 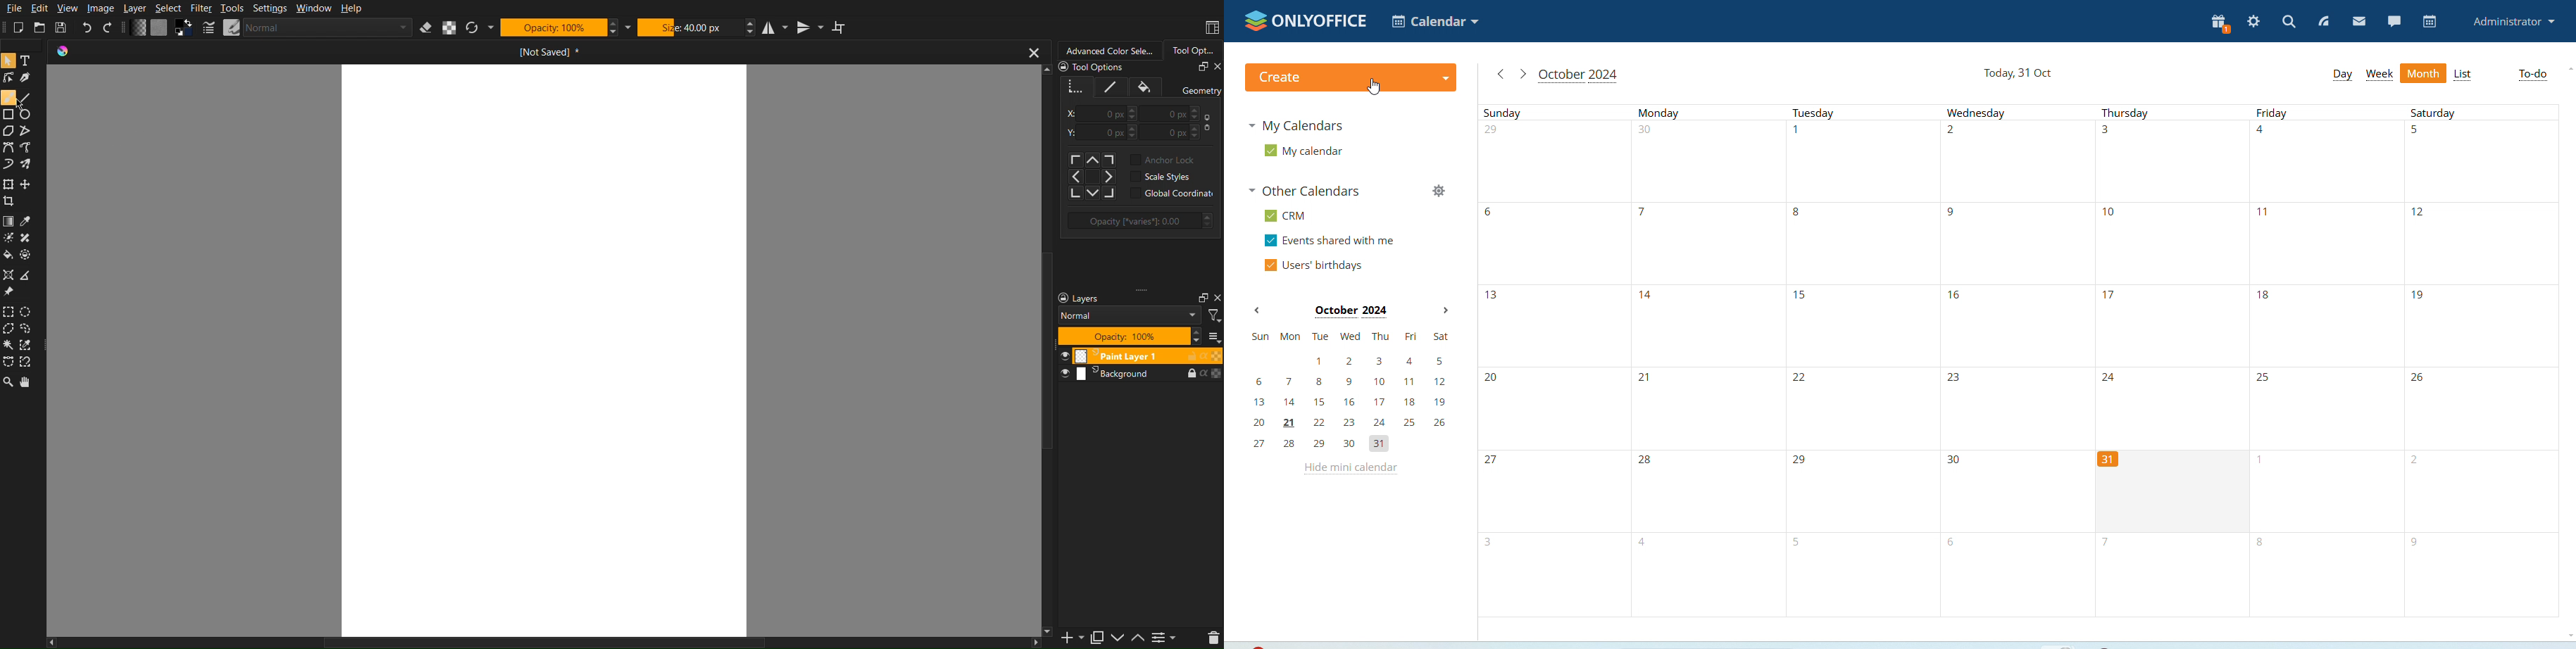 What do you see at coordinates (352, 8) in the screenshot?
I see `Help` at bounding box center [352, 8].